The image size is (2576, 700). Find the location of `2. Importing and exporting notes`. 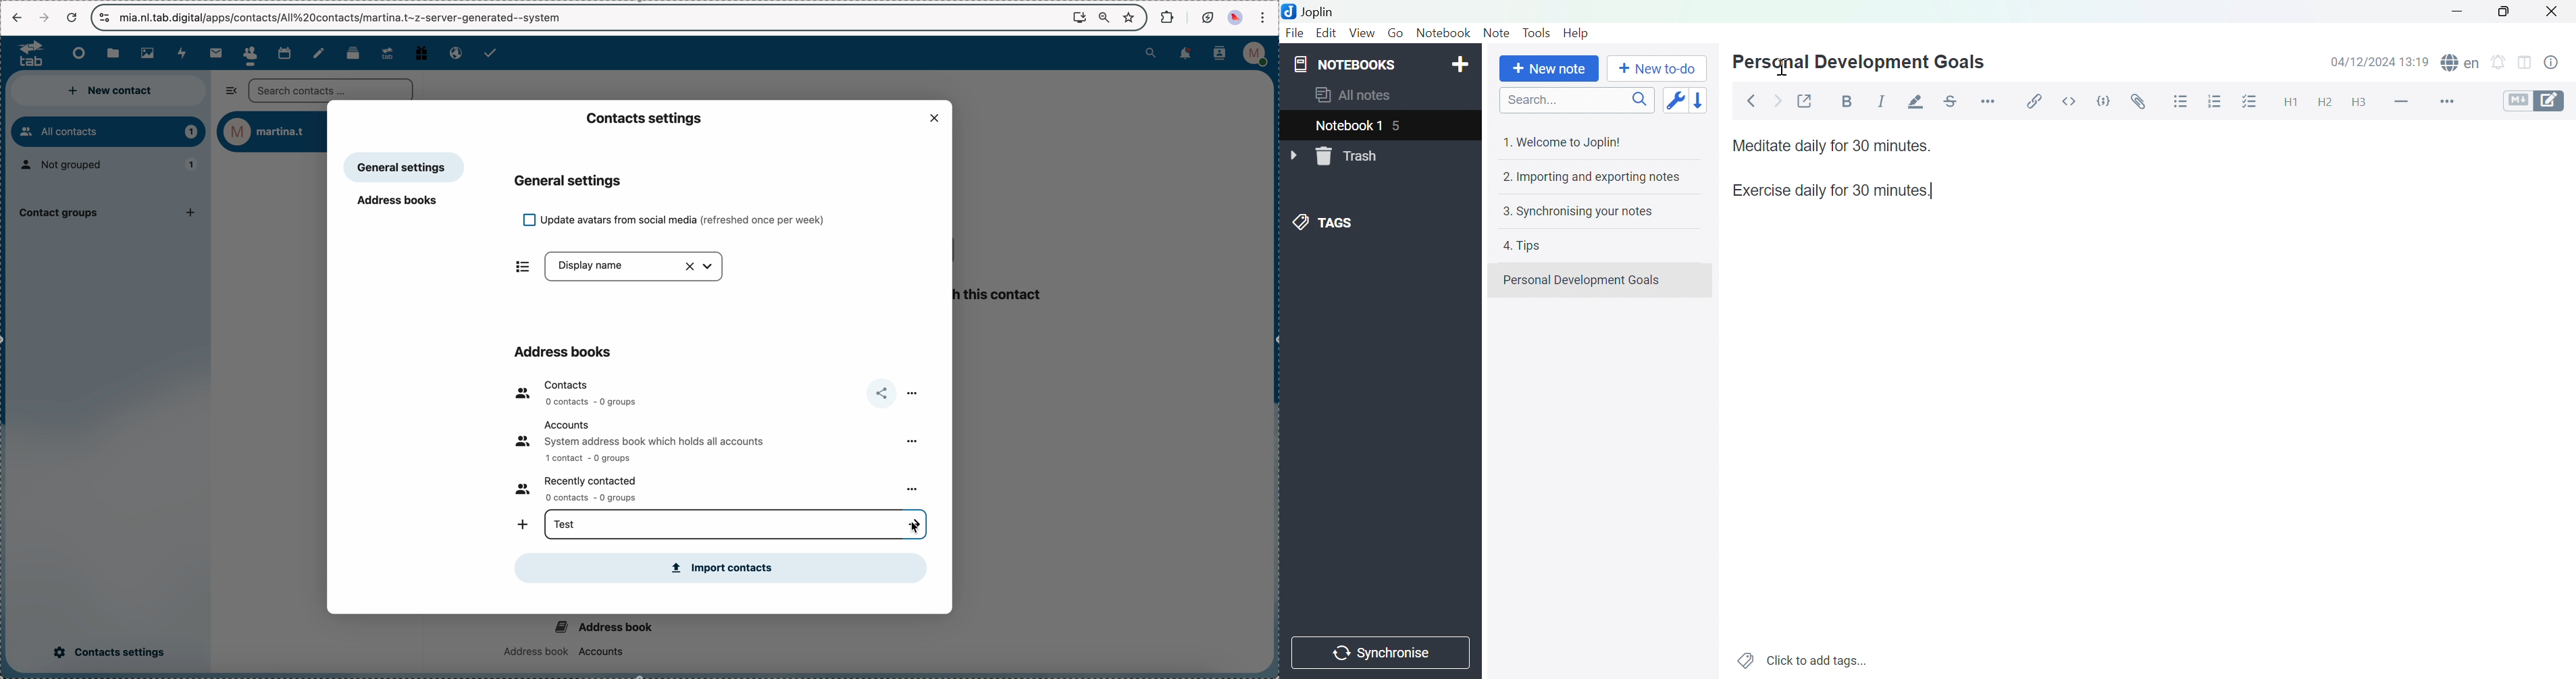

2. Importing and exporting notes is located at coordinates (1590, 178).